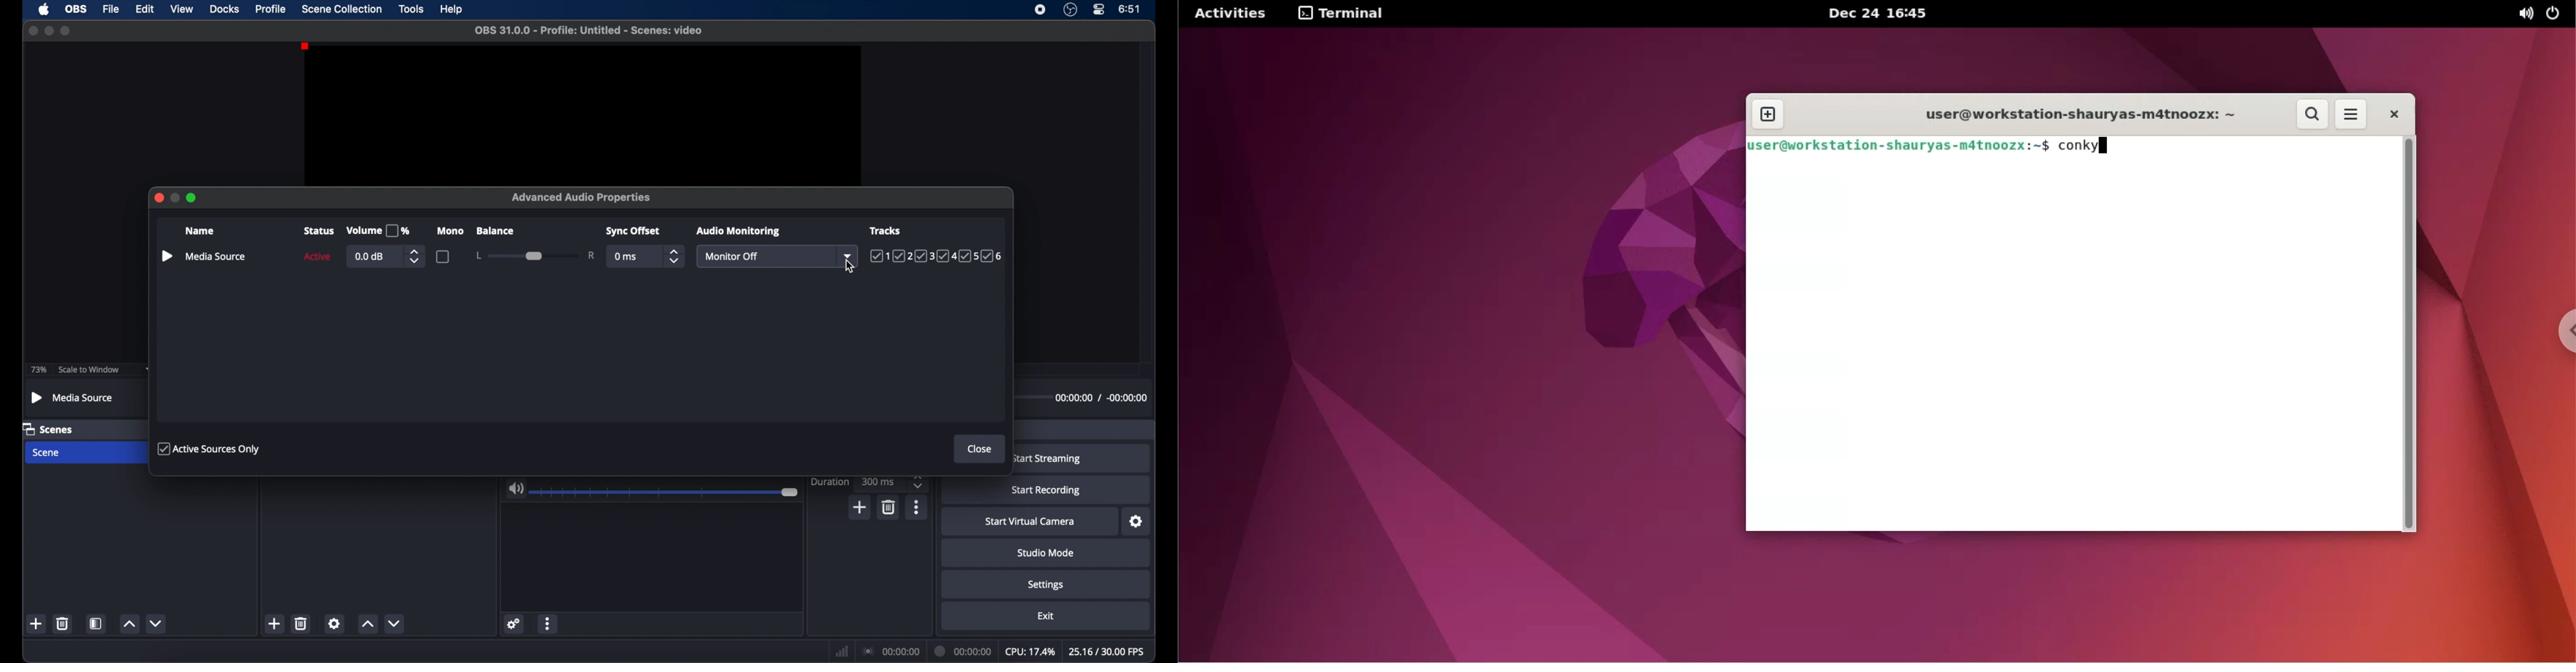 This screenshot has width=2576, height=672. What do you see at coordinates (831, 483) in the screenshot?
I see `duration` at bounding box center [831, 483].